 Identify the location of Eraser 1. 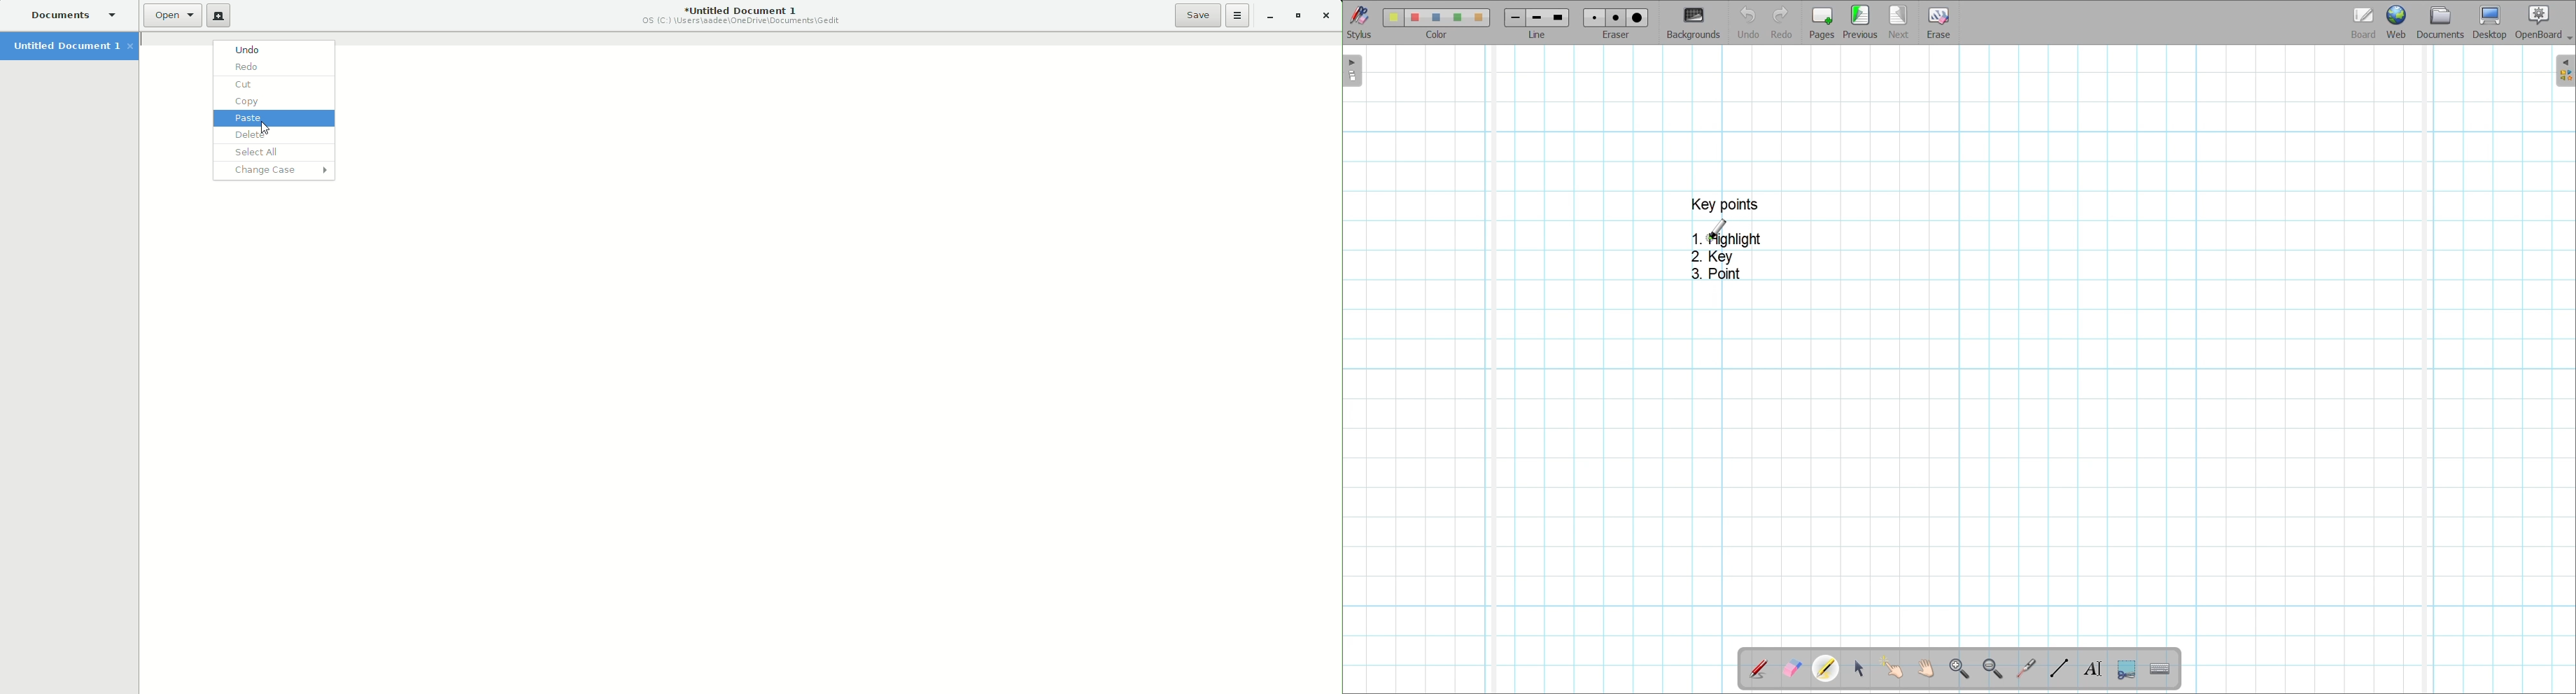
(1594, 17).